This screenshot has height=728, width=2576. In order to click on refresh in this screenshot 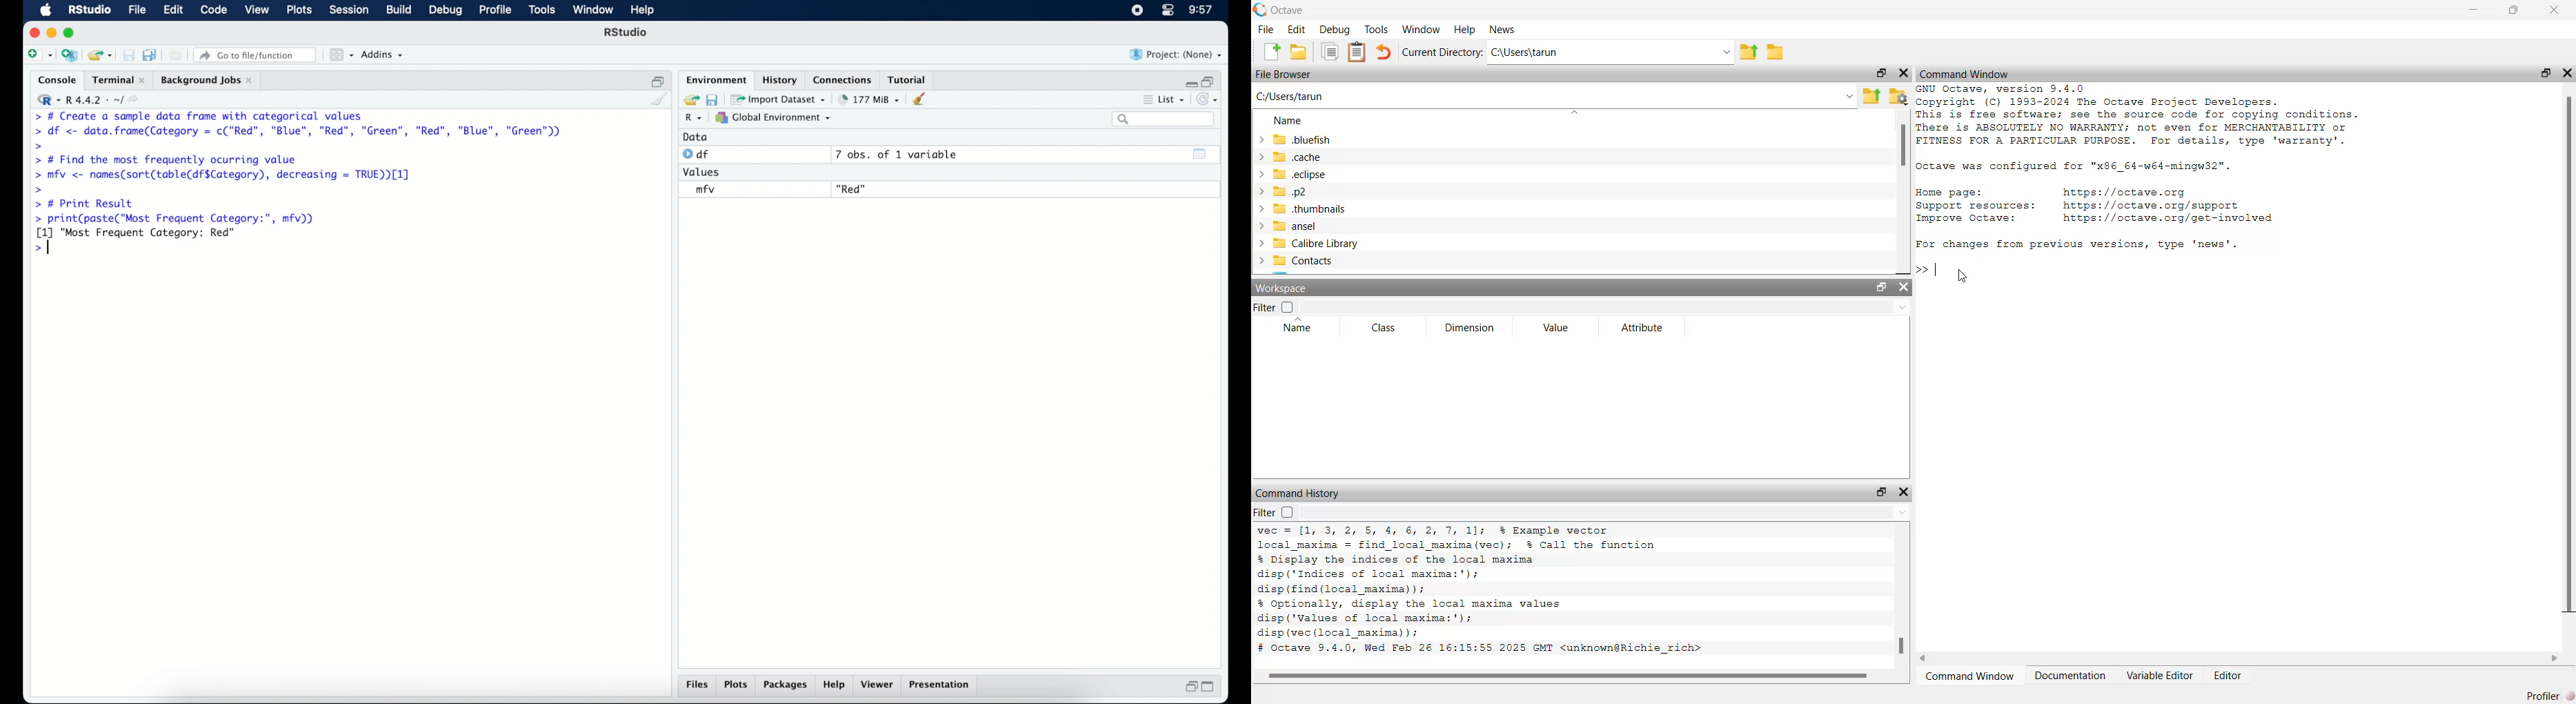, I will do `click(1209, 98)`.